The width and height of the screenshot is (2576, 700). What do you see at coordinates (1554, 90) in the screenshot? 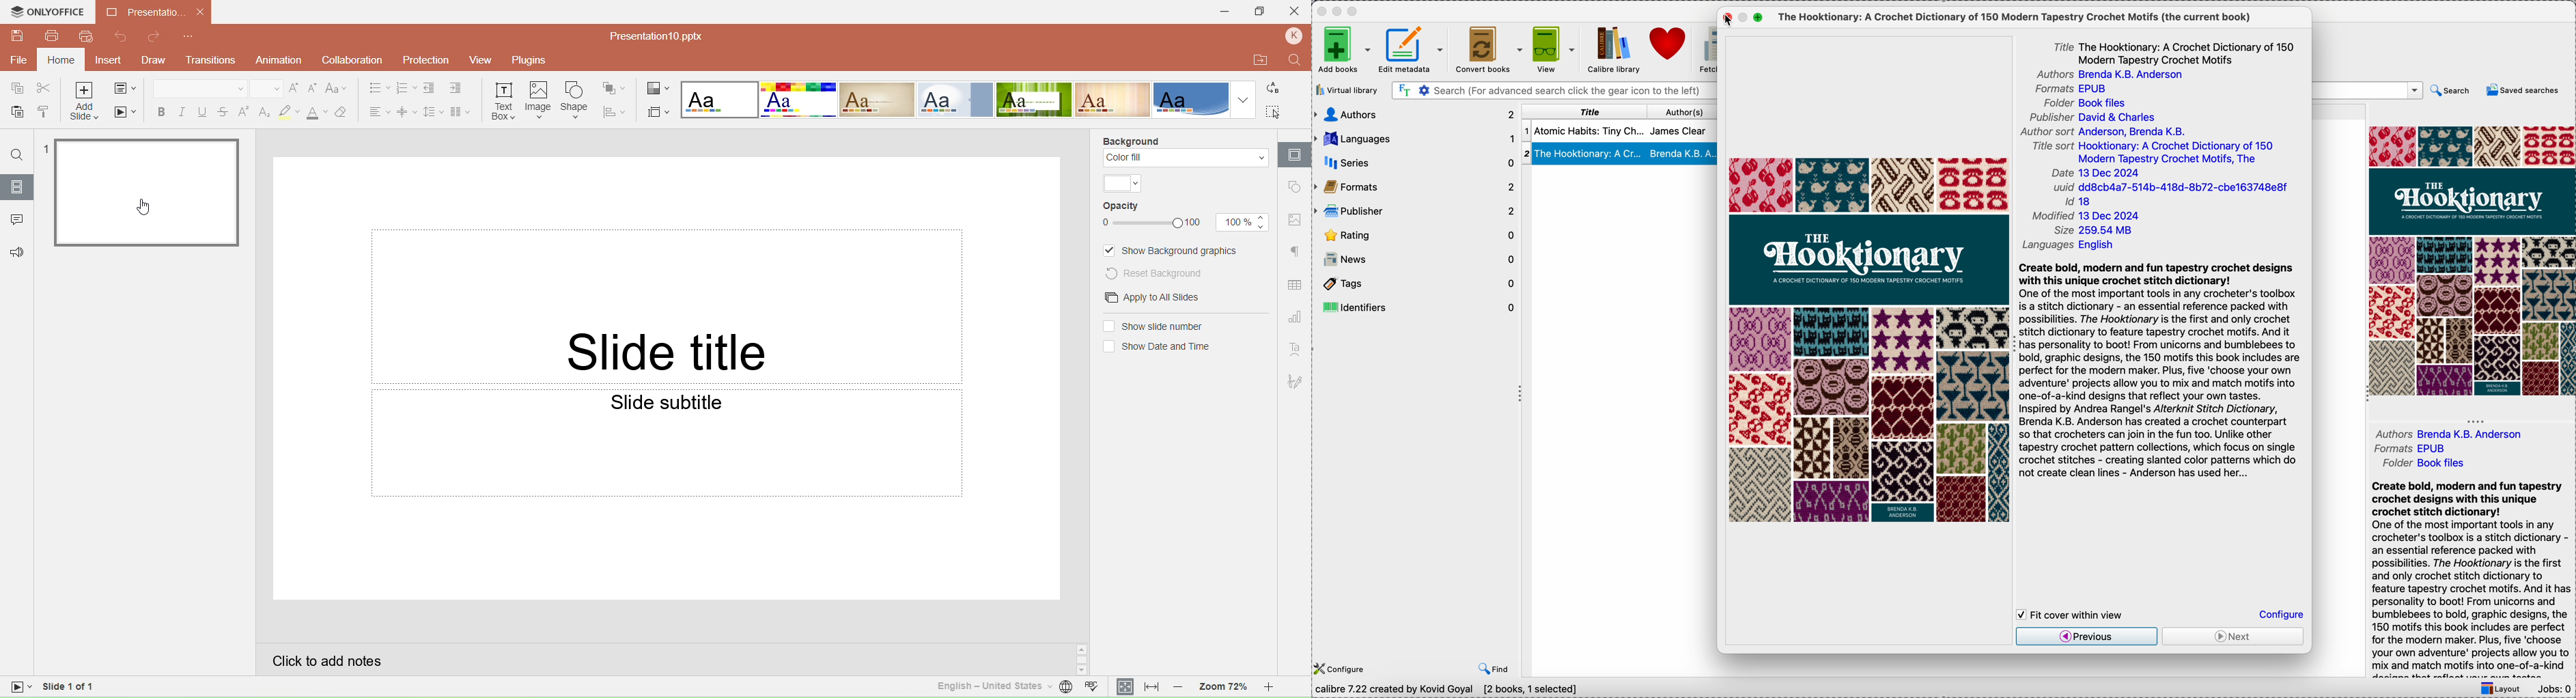
I see `search bar` at bounding box center [1554, 90].